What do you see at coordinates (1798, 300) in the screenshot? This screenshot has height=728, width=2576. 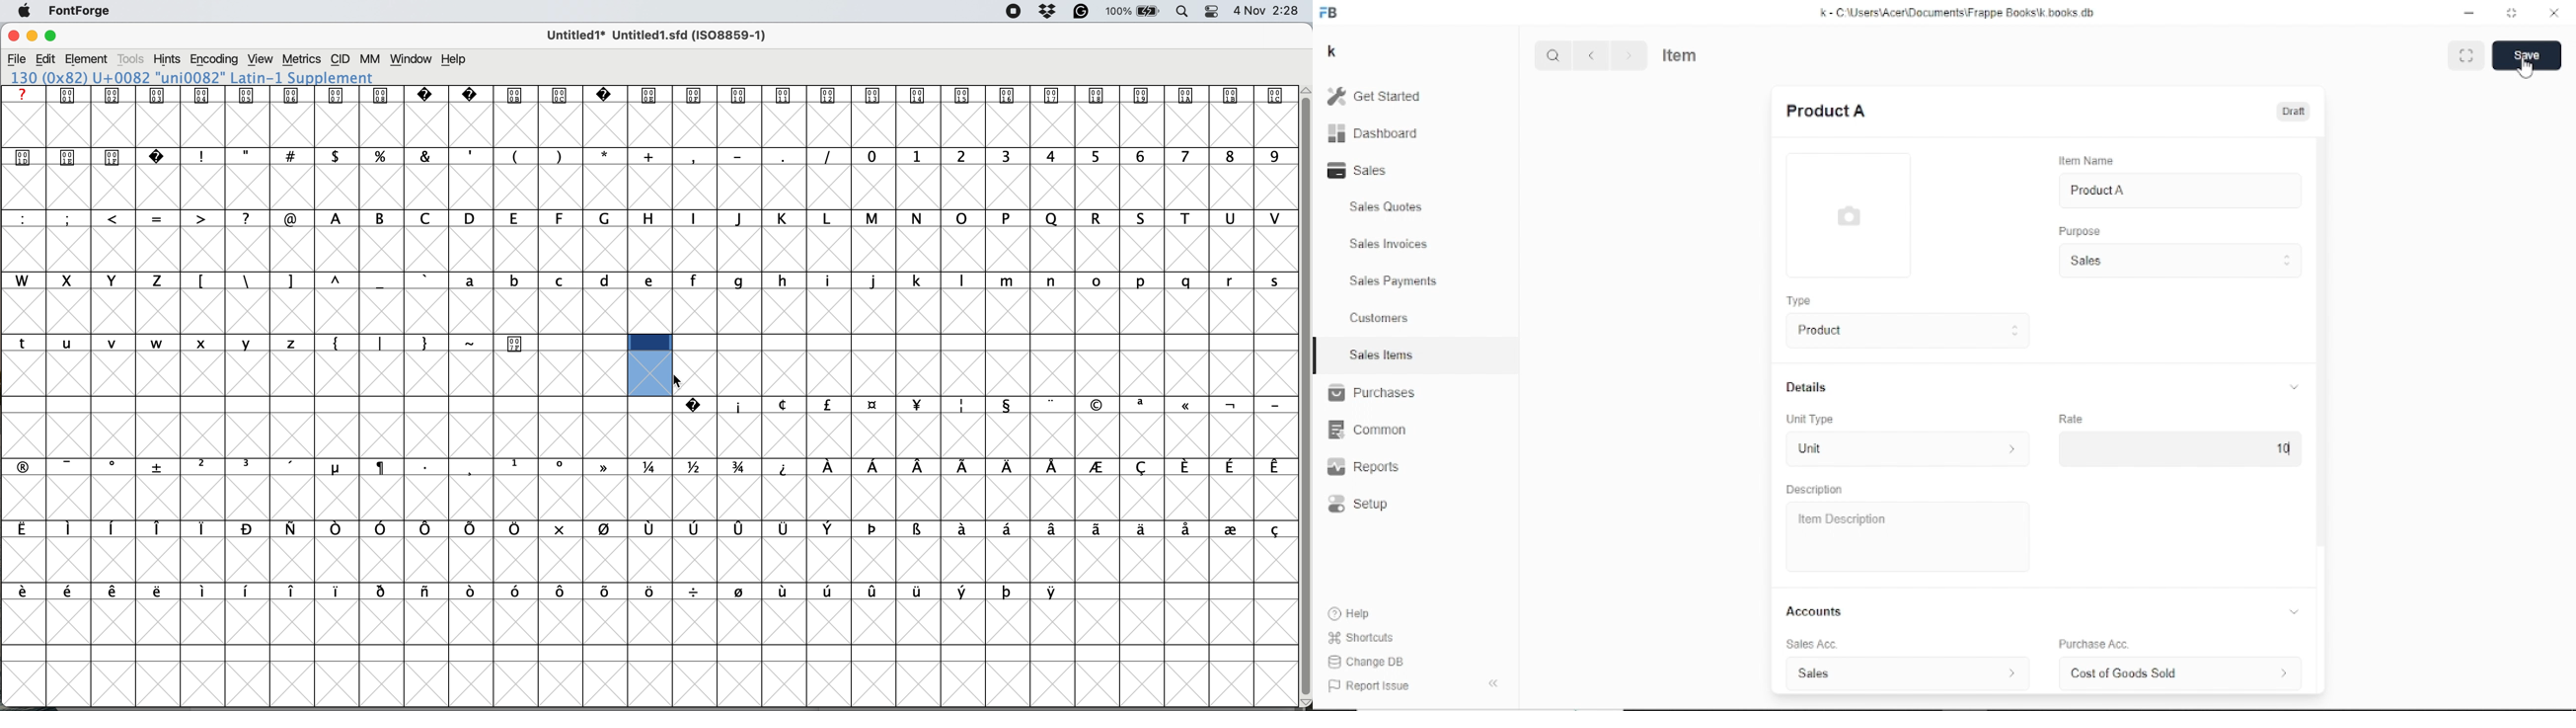 I see `Type` at bounding box center [1798, 300].